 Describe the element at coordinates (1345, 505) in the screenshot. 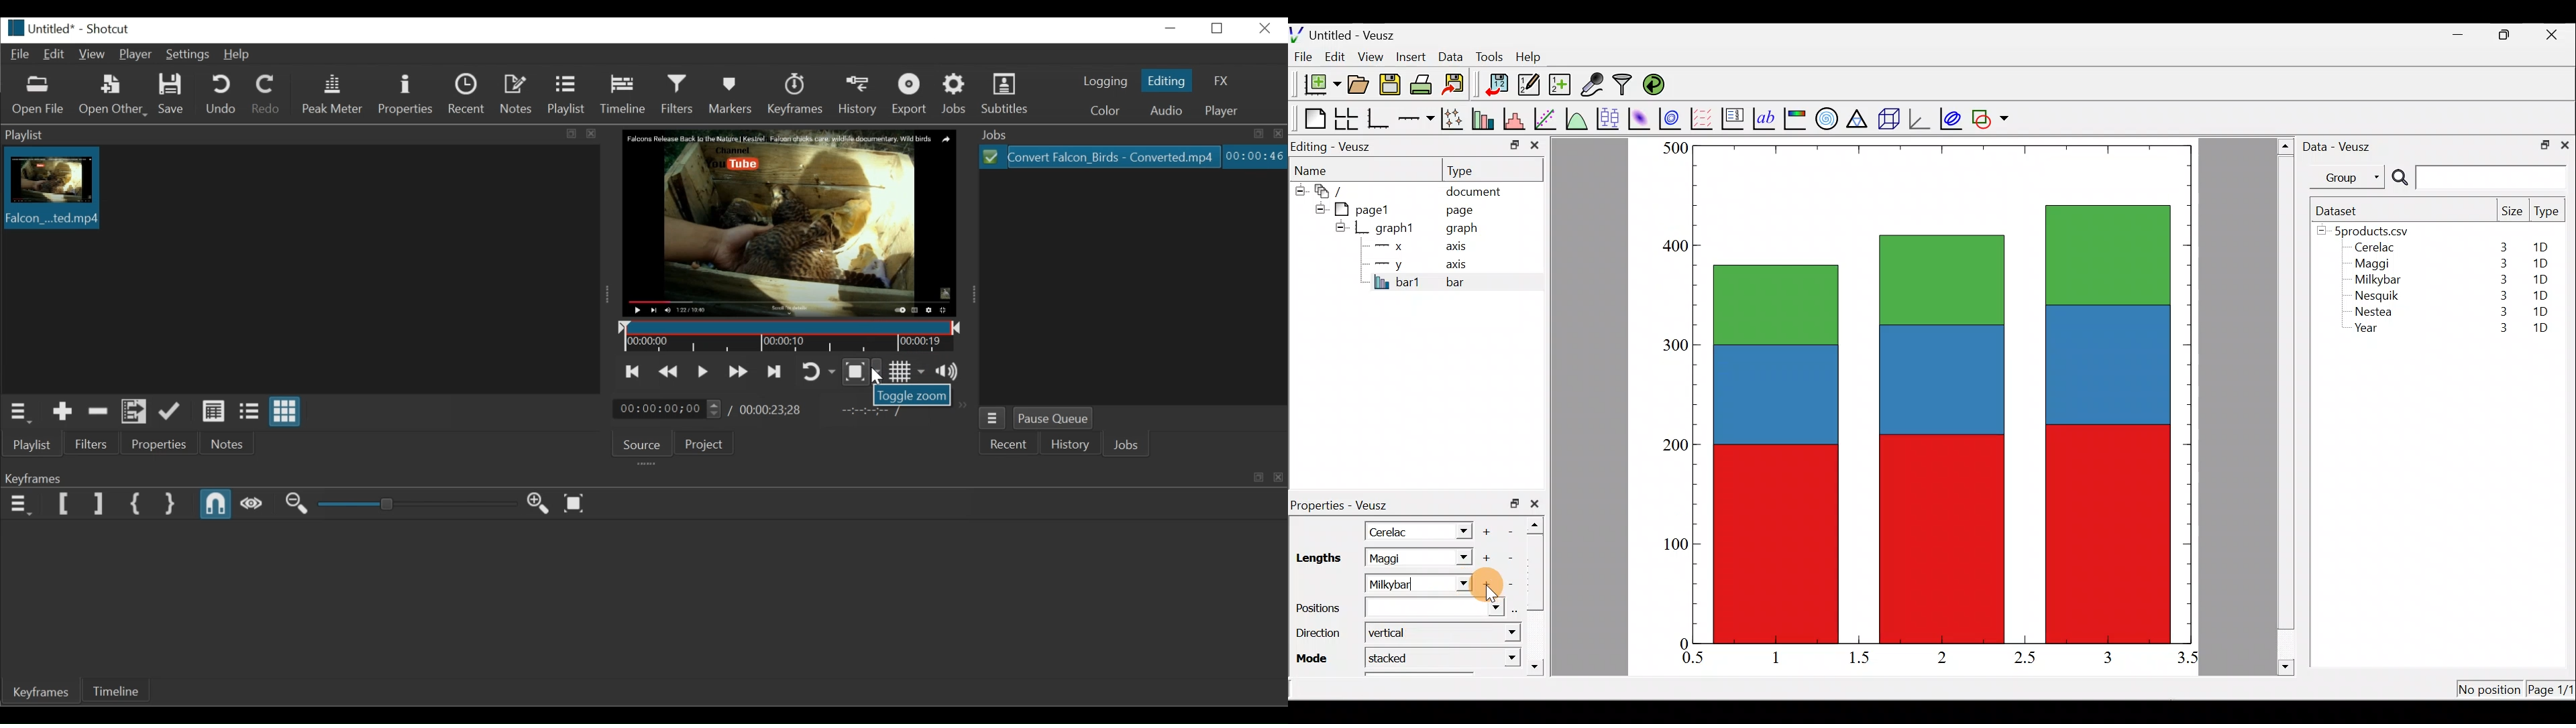

I see `Properties - Veusz` at that location.